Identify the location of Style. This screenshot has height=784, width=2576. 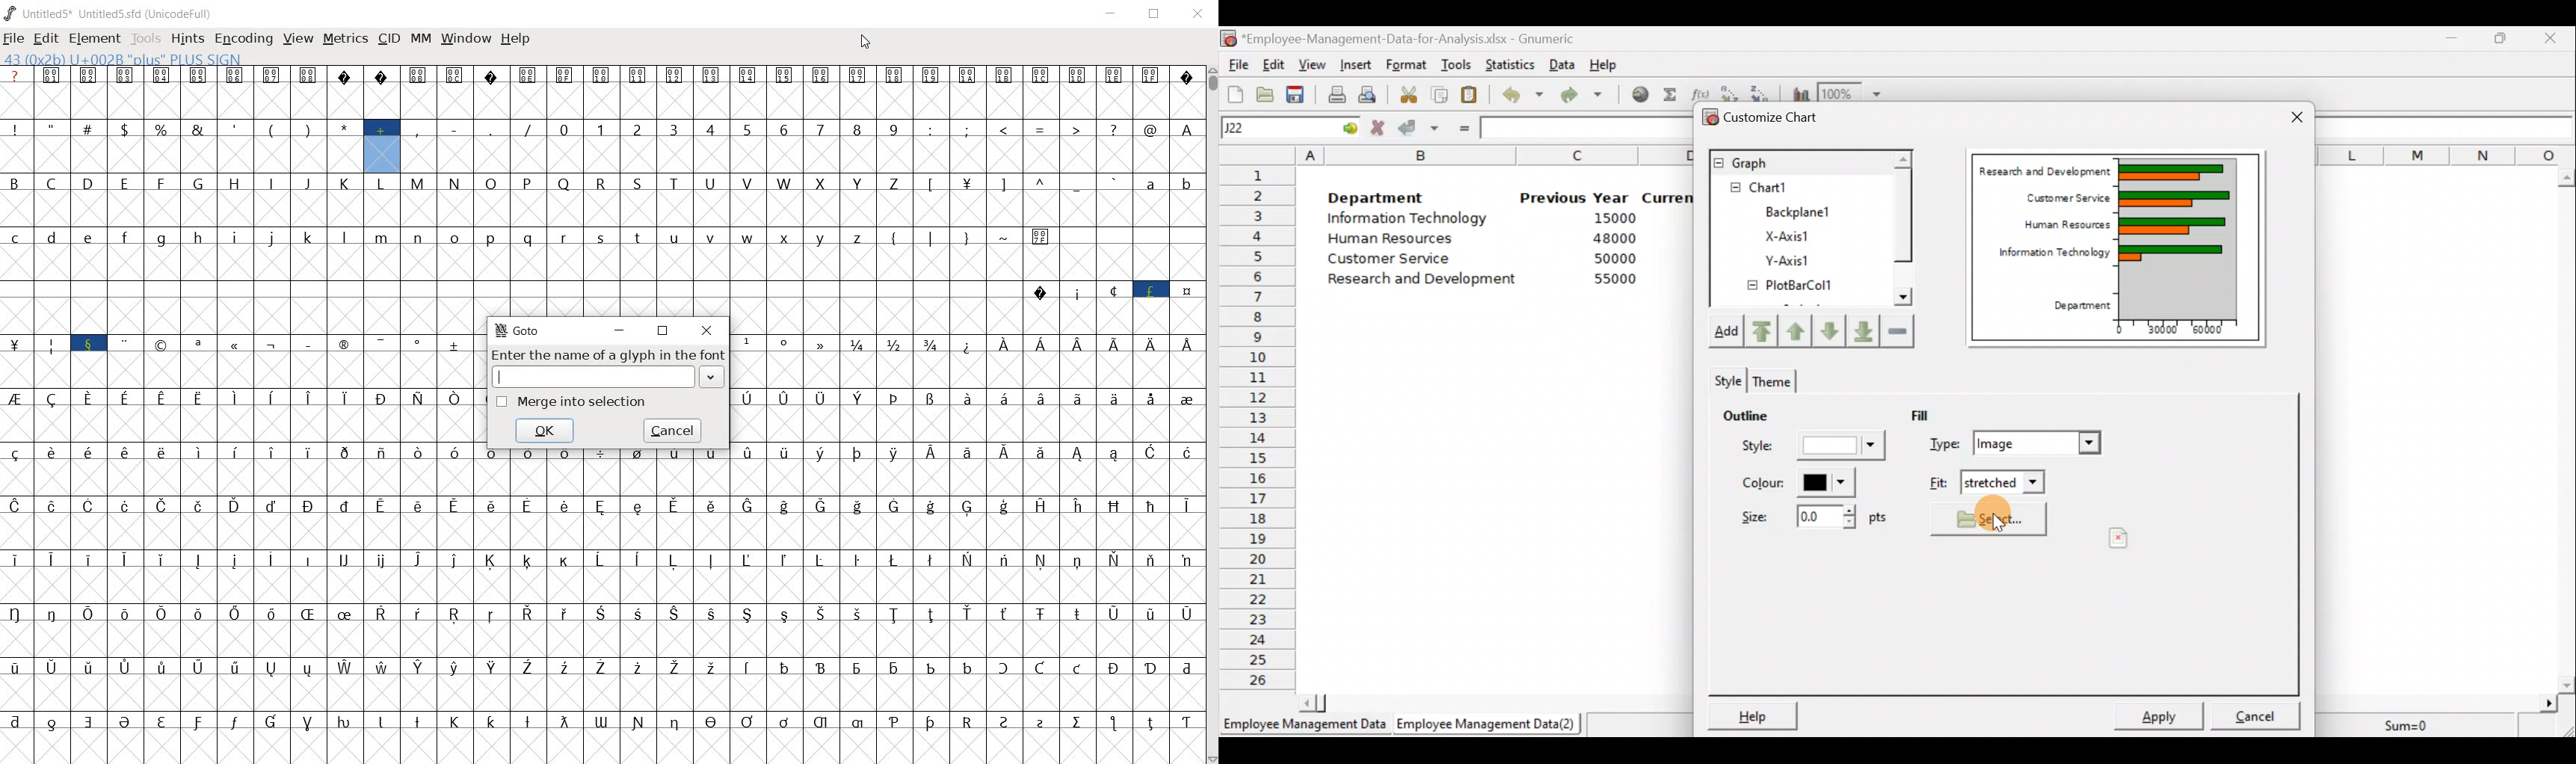
(1809, 448).